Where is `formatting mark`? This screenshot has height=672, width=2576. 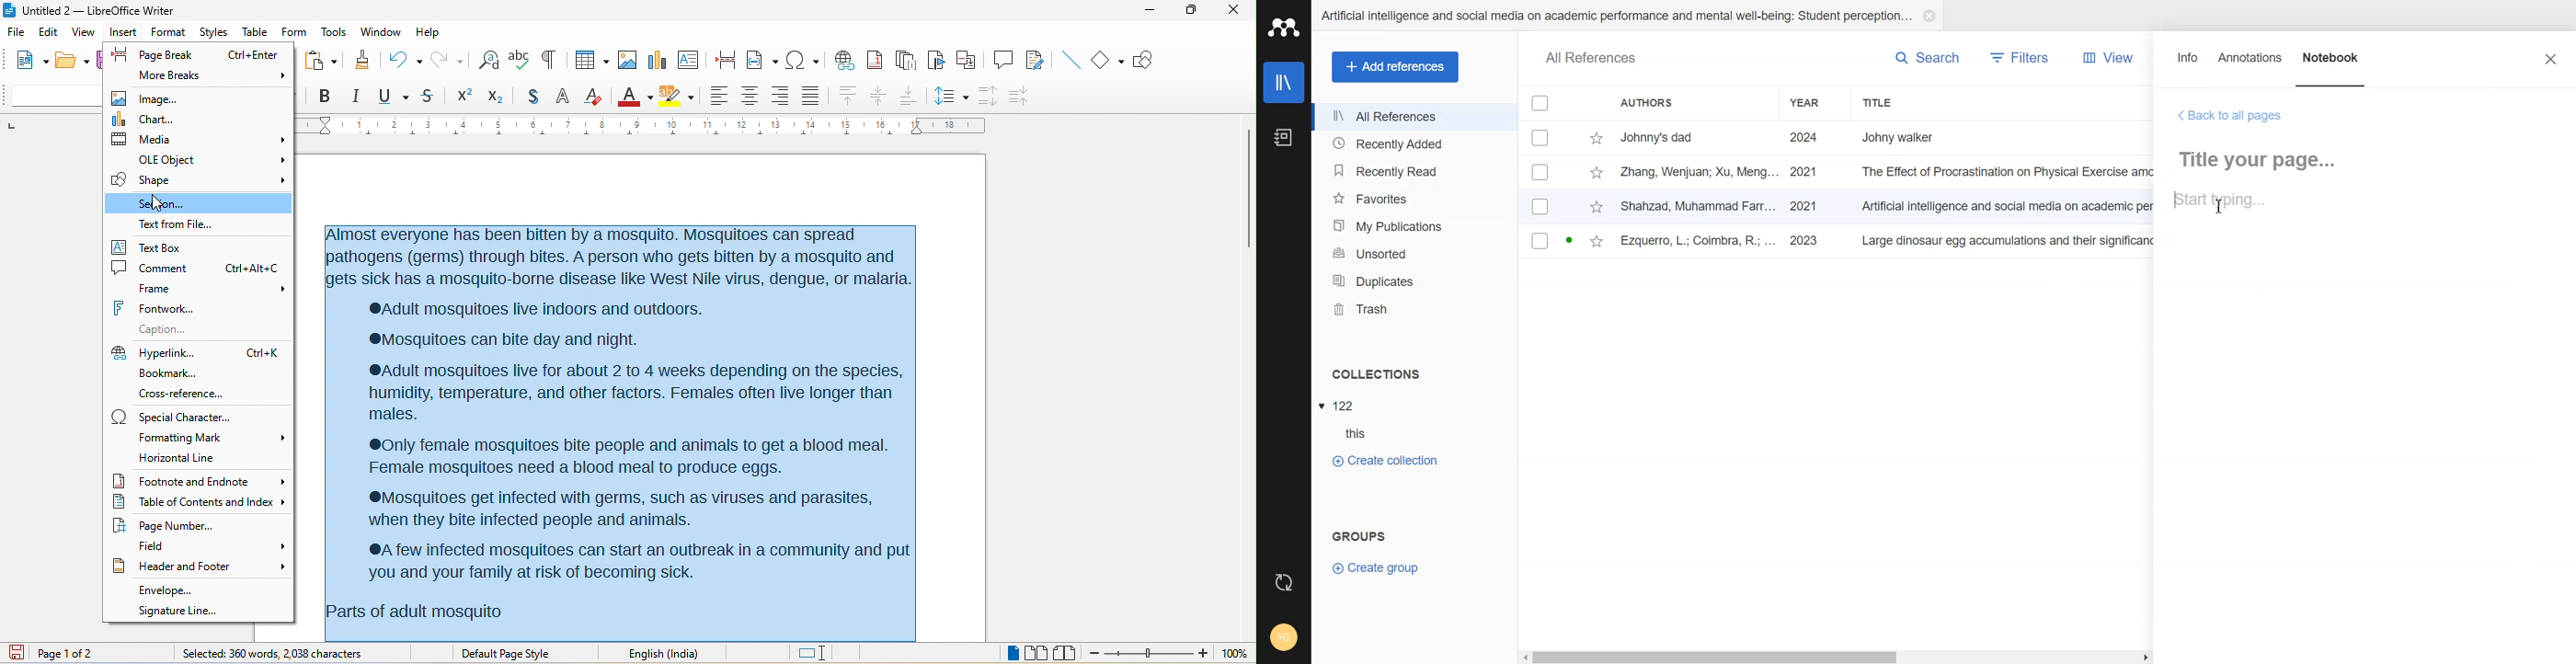 formatting mark is located at coordinates (200, 437).